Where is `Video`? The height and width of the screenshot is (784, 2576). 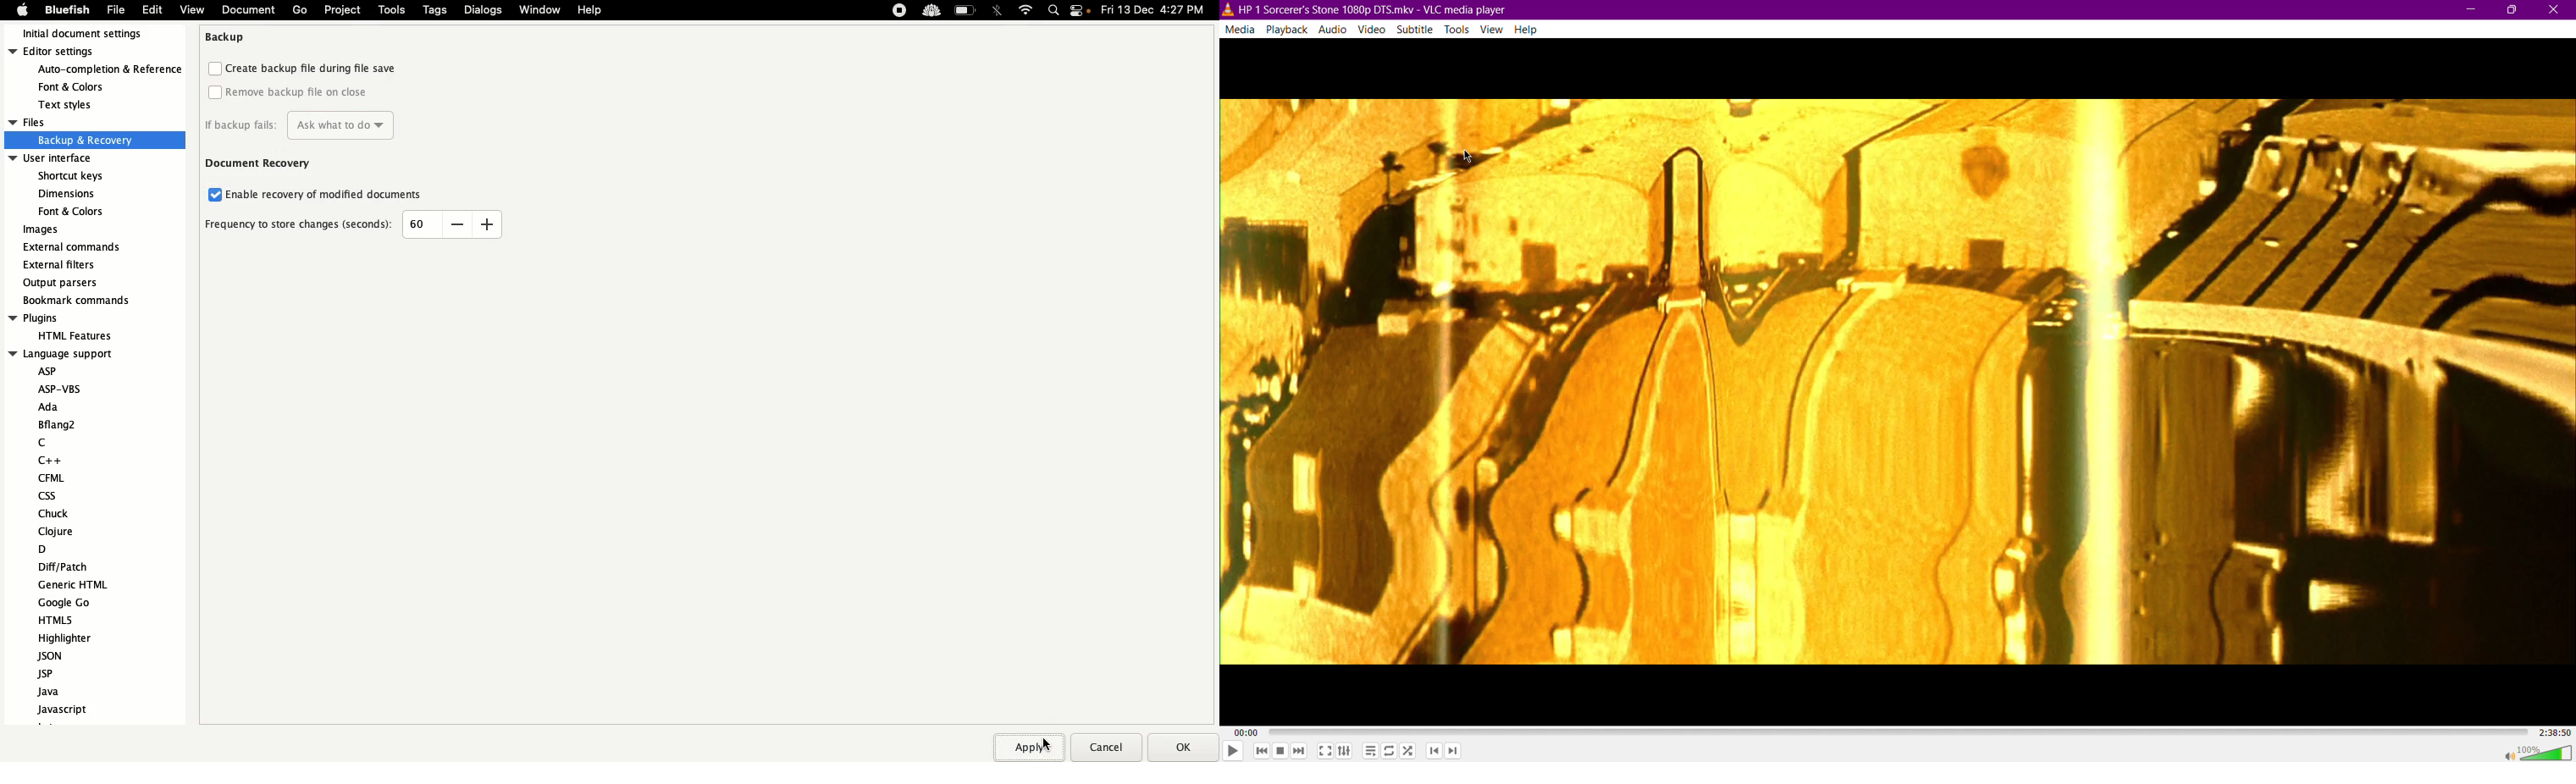 Video is located at coordinates (1371, 28).